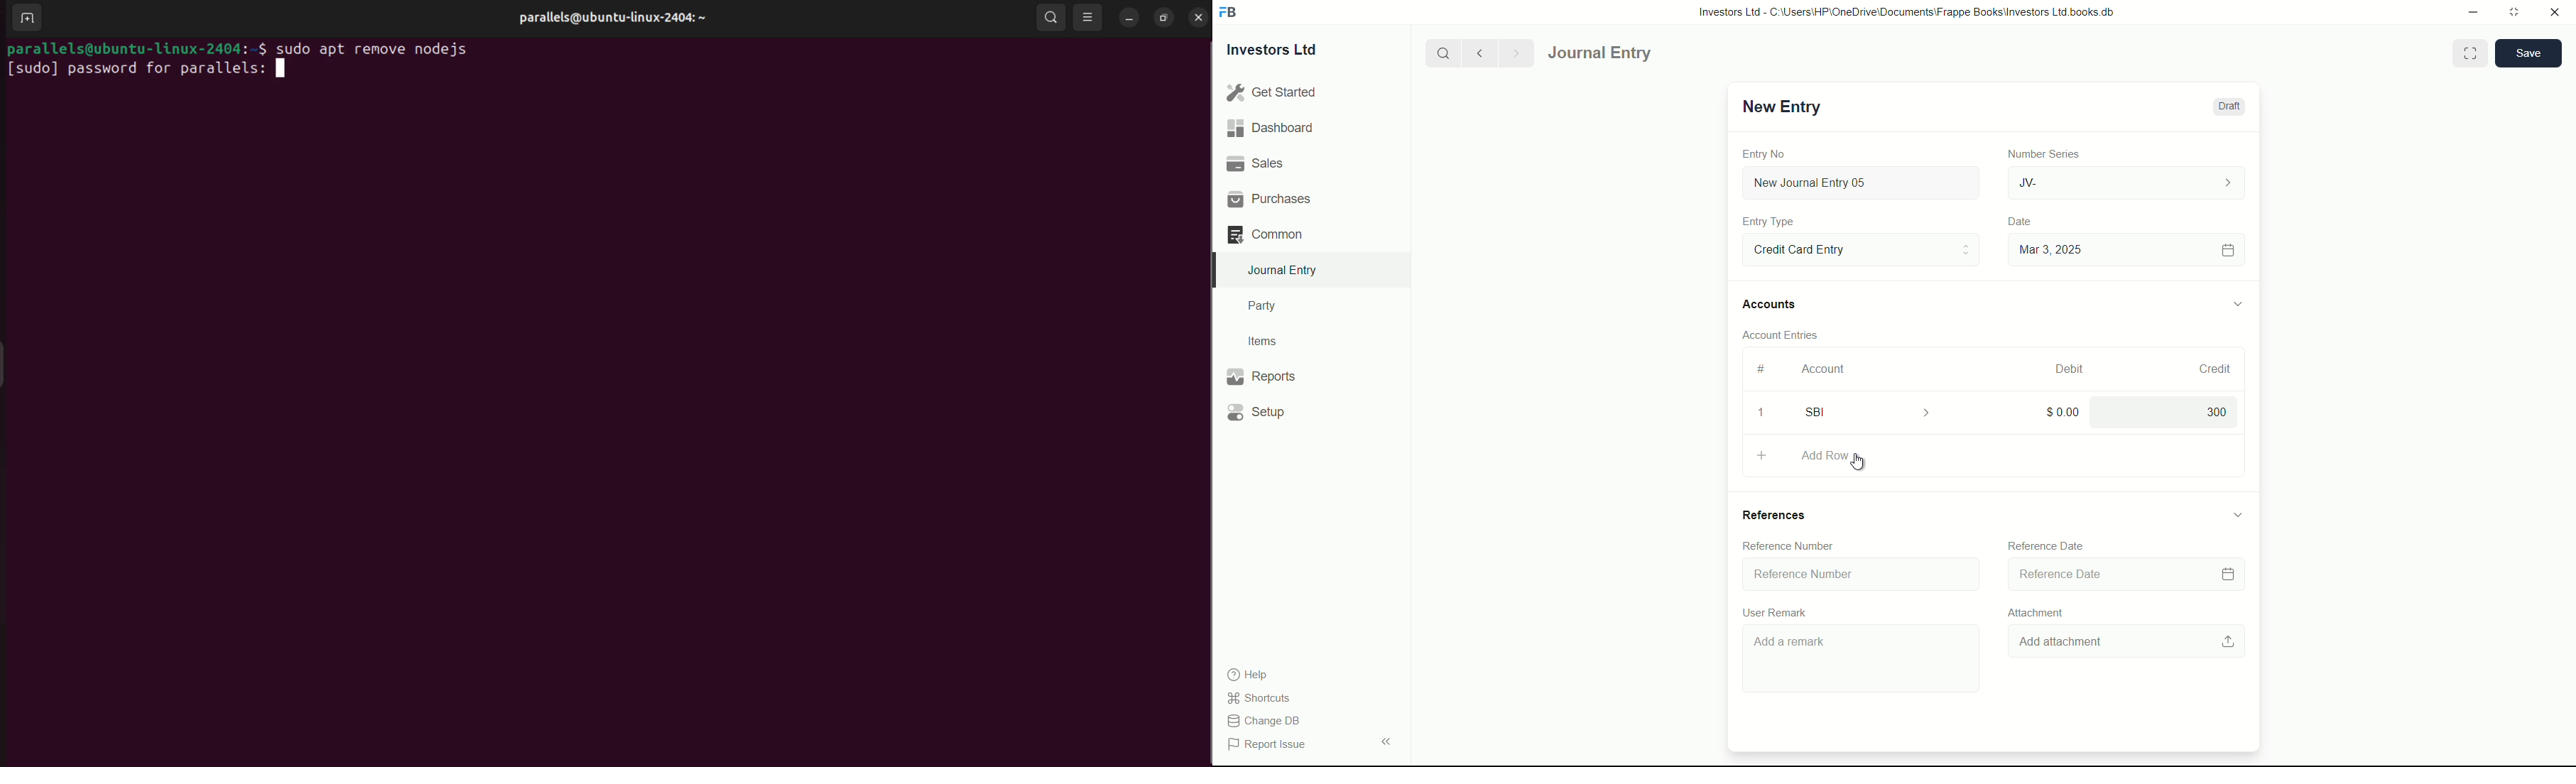 This screenshot has height=784, width=2576. Describe the element at coordinates (1859, 463) in the screenshot. I see `cursor` at that location.